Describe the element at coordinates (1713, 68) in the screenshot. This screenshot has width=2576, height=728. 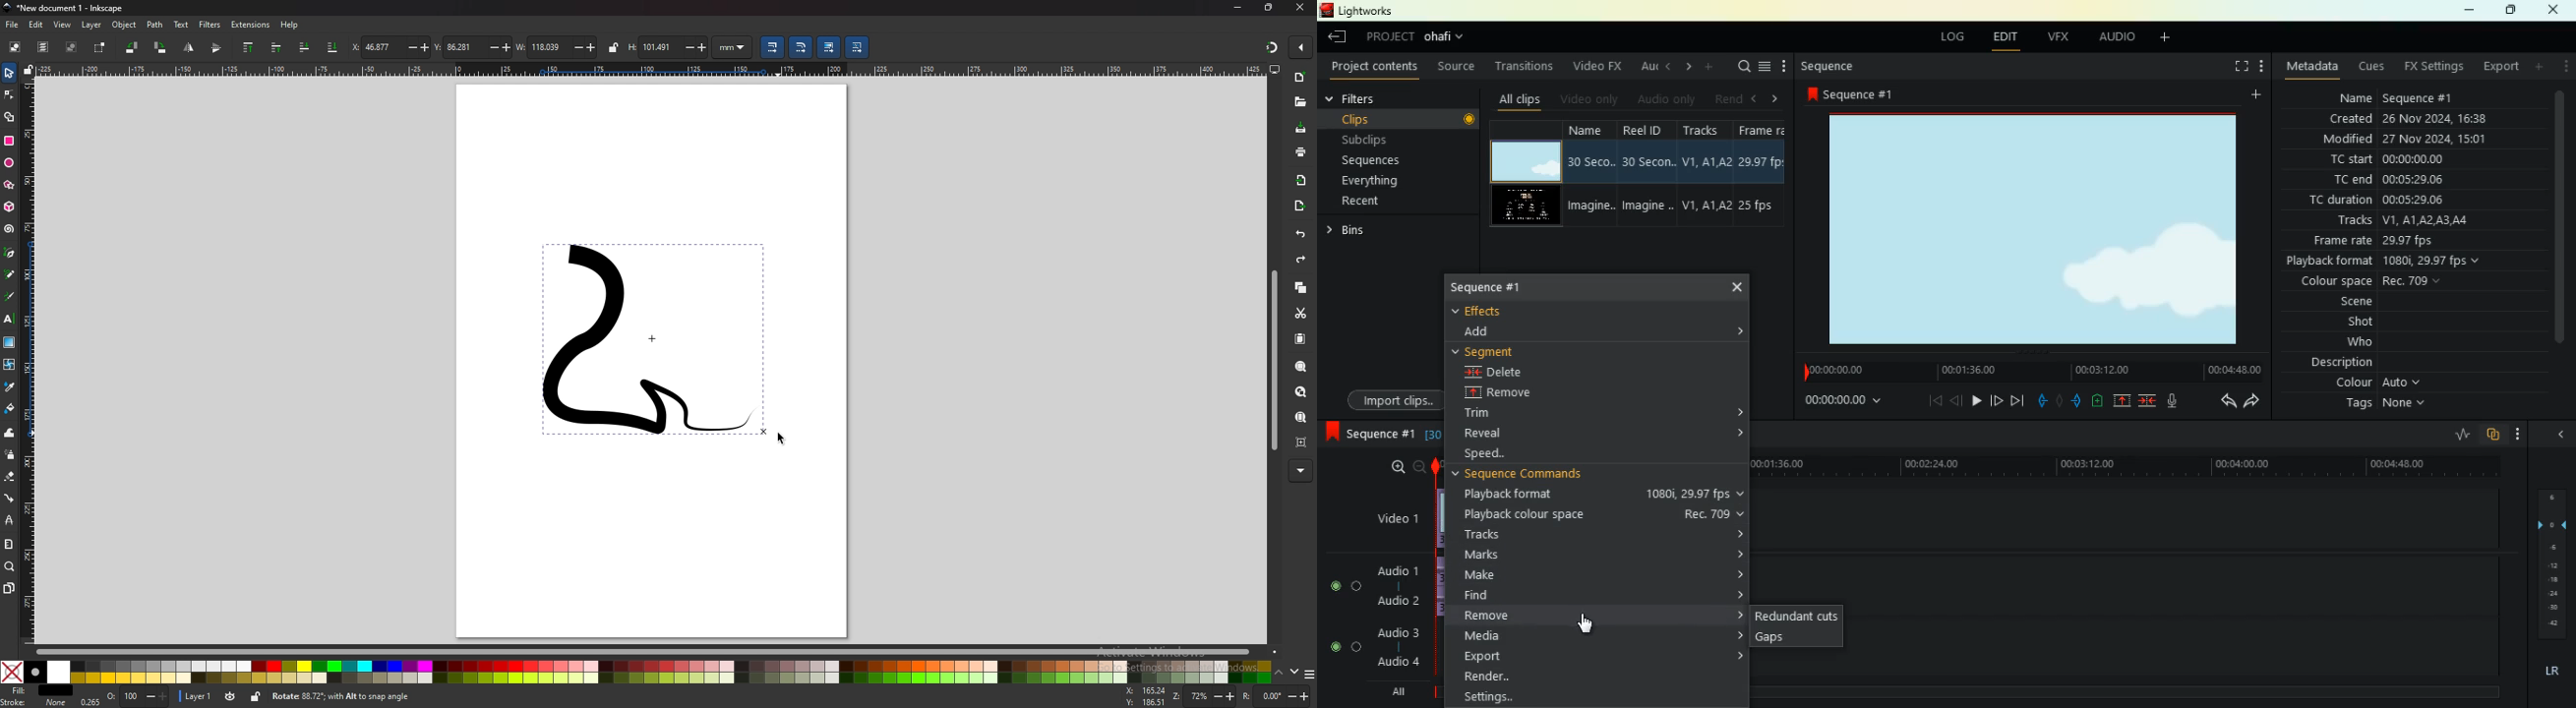
I see `more` at that location.